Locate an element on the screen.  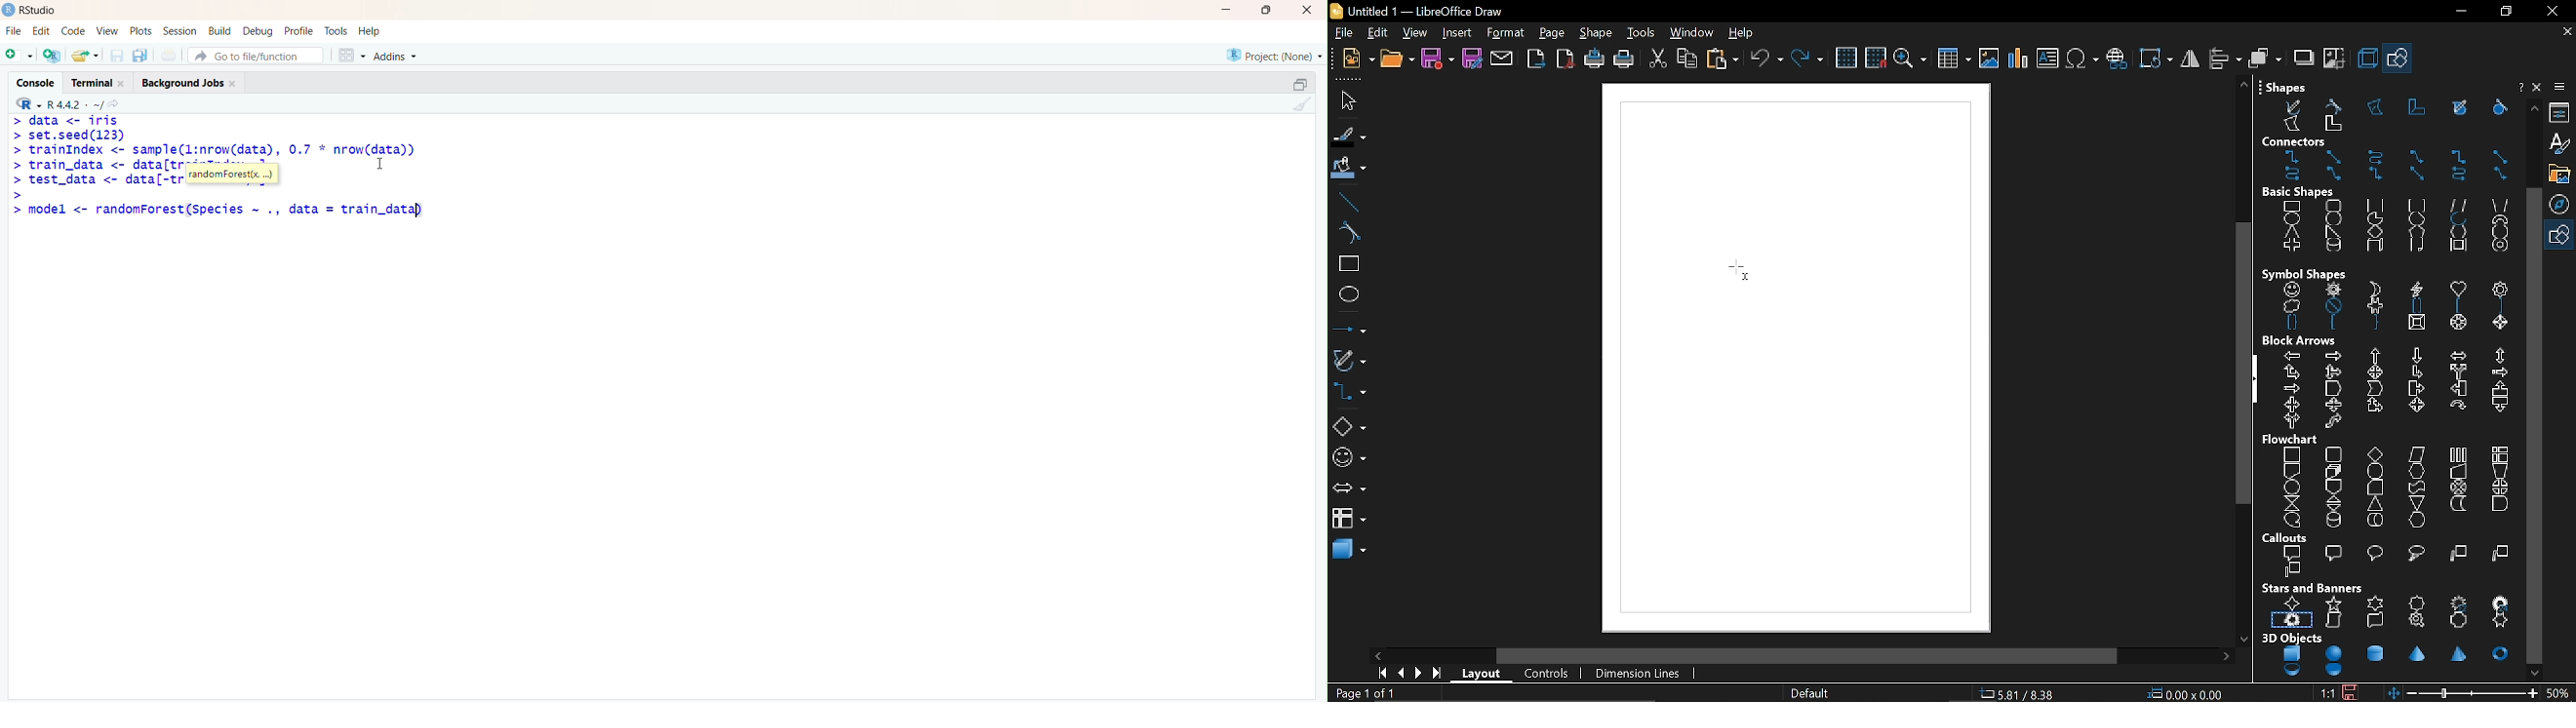
RStudio logo is located at coordinates (26, 102).